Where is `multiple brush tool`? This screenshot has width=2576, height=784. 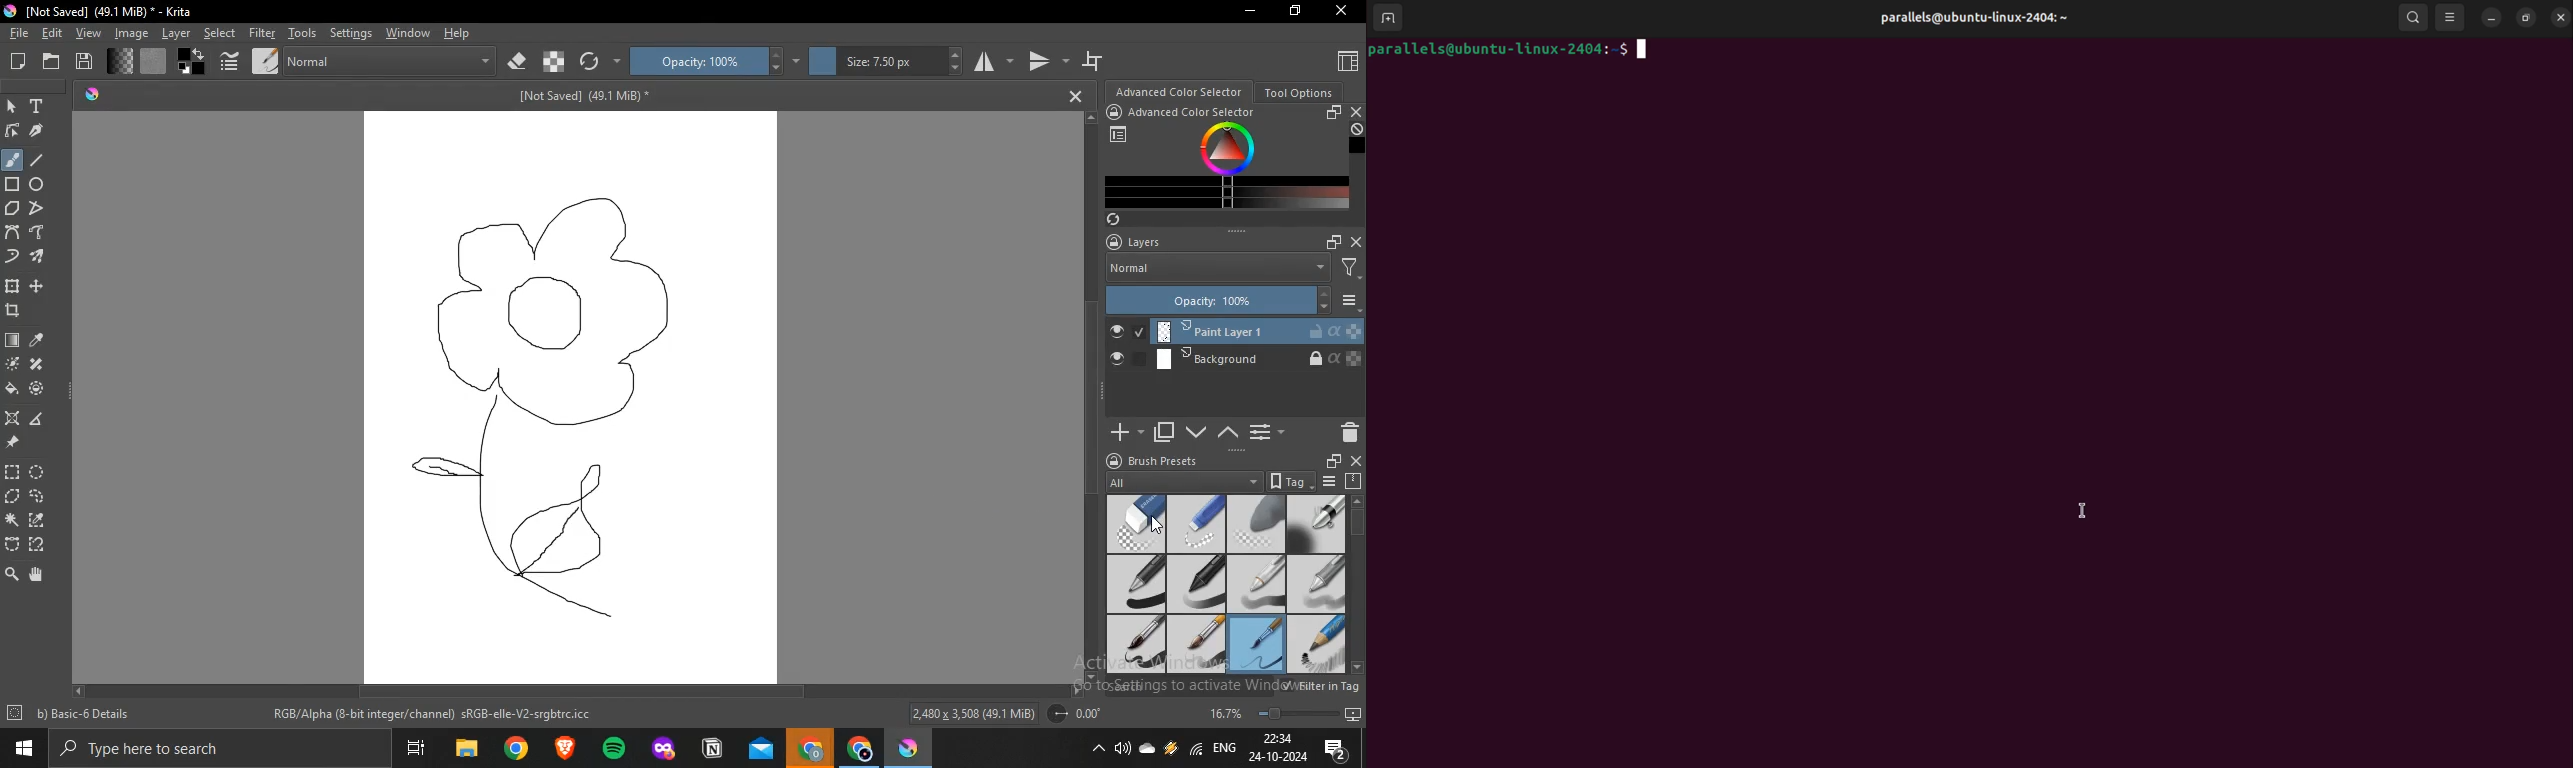
multiple brush tool is located at coordinates (38, 258).